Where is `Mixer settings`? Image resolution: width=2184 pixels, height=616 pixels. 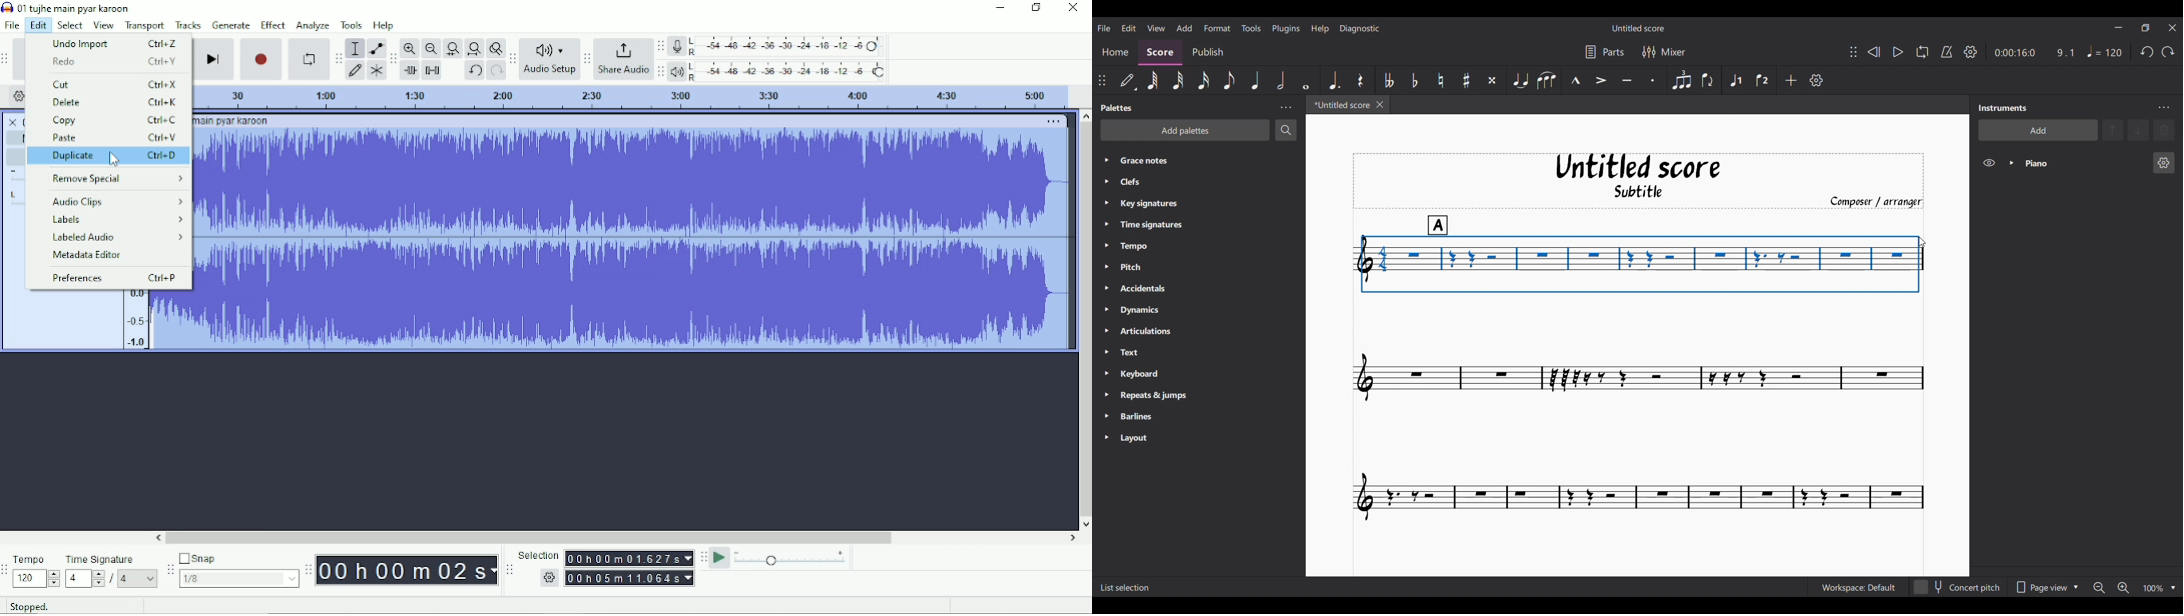 Mixer settings is located at coordinates (1664, 52).